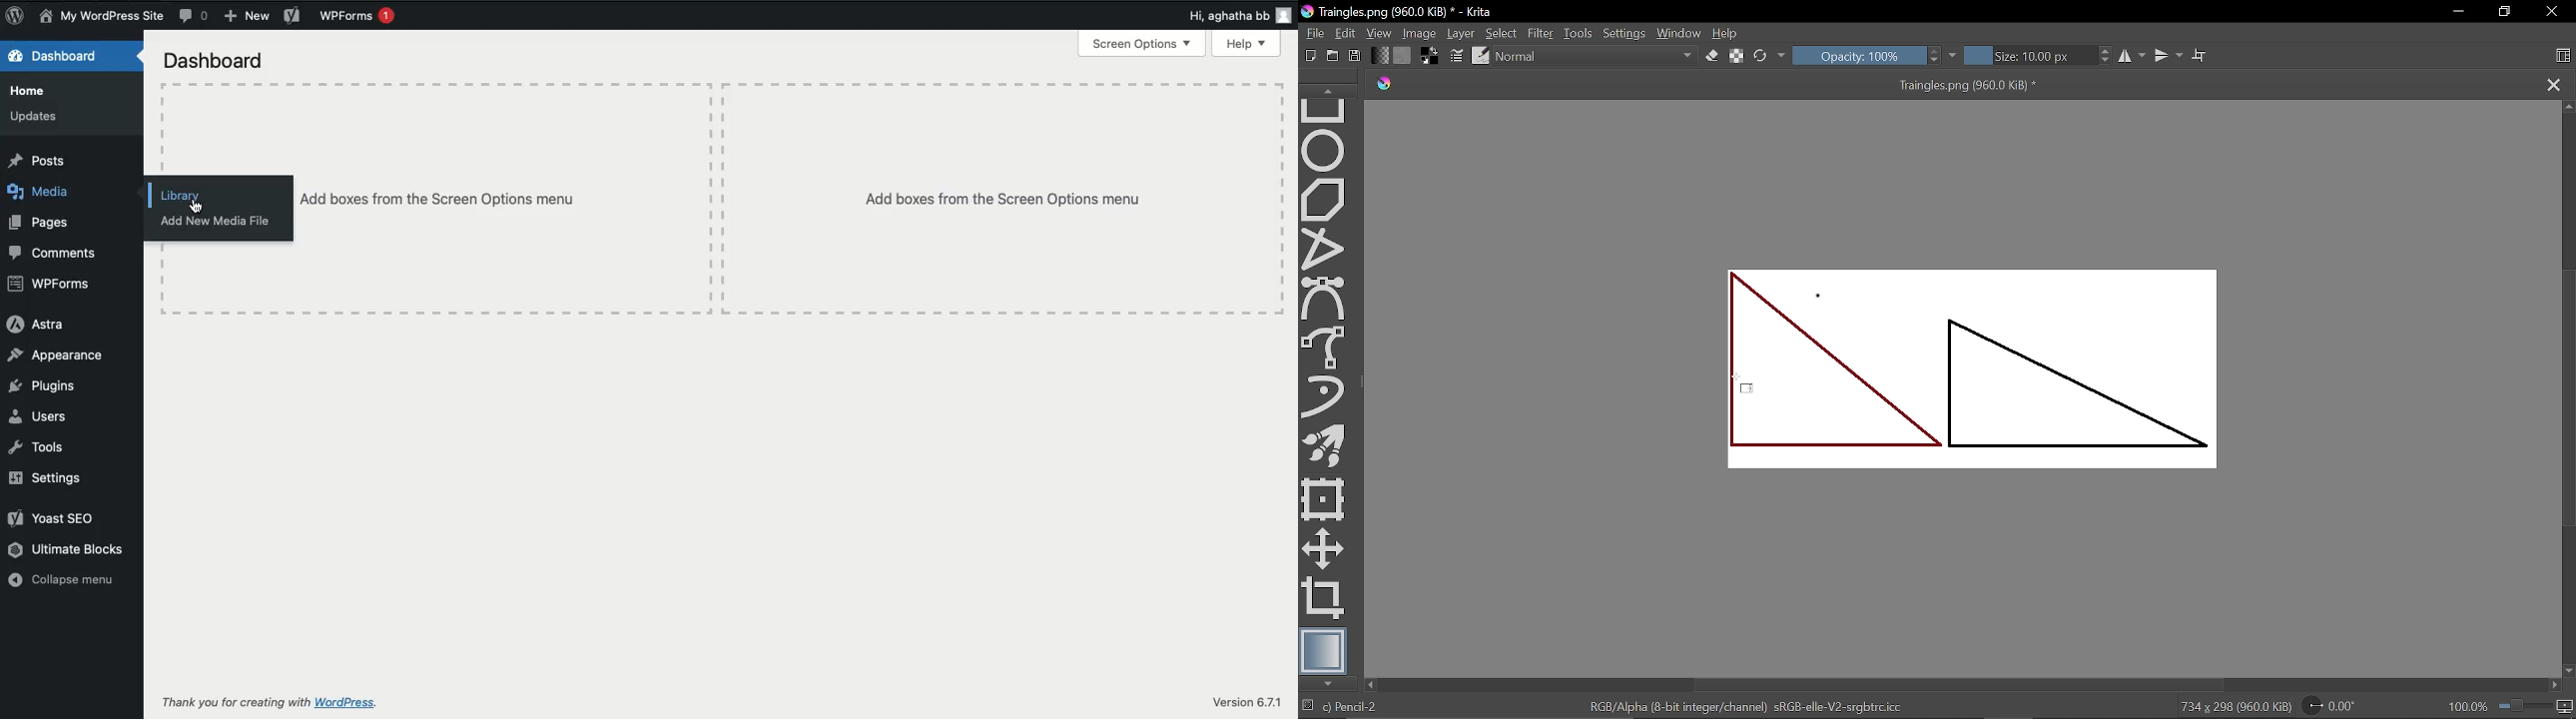 The image size is (2576, 728). I want to click on Wrap text tool, so click(2201, 56).